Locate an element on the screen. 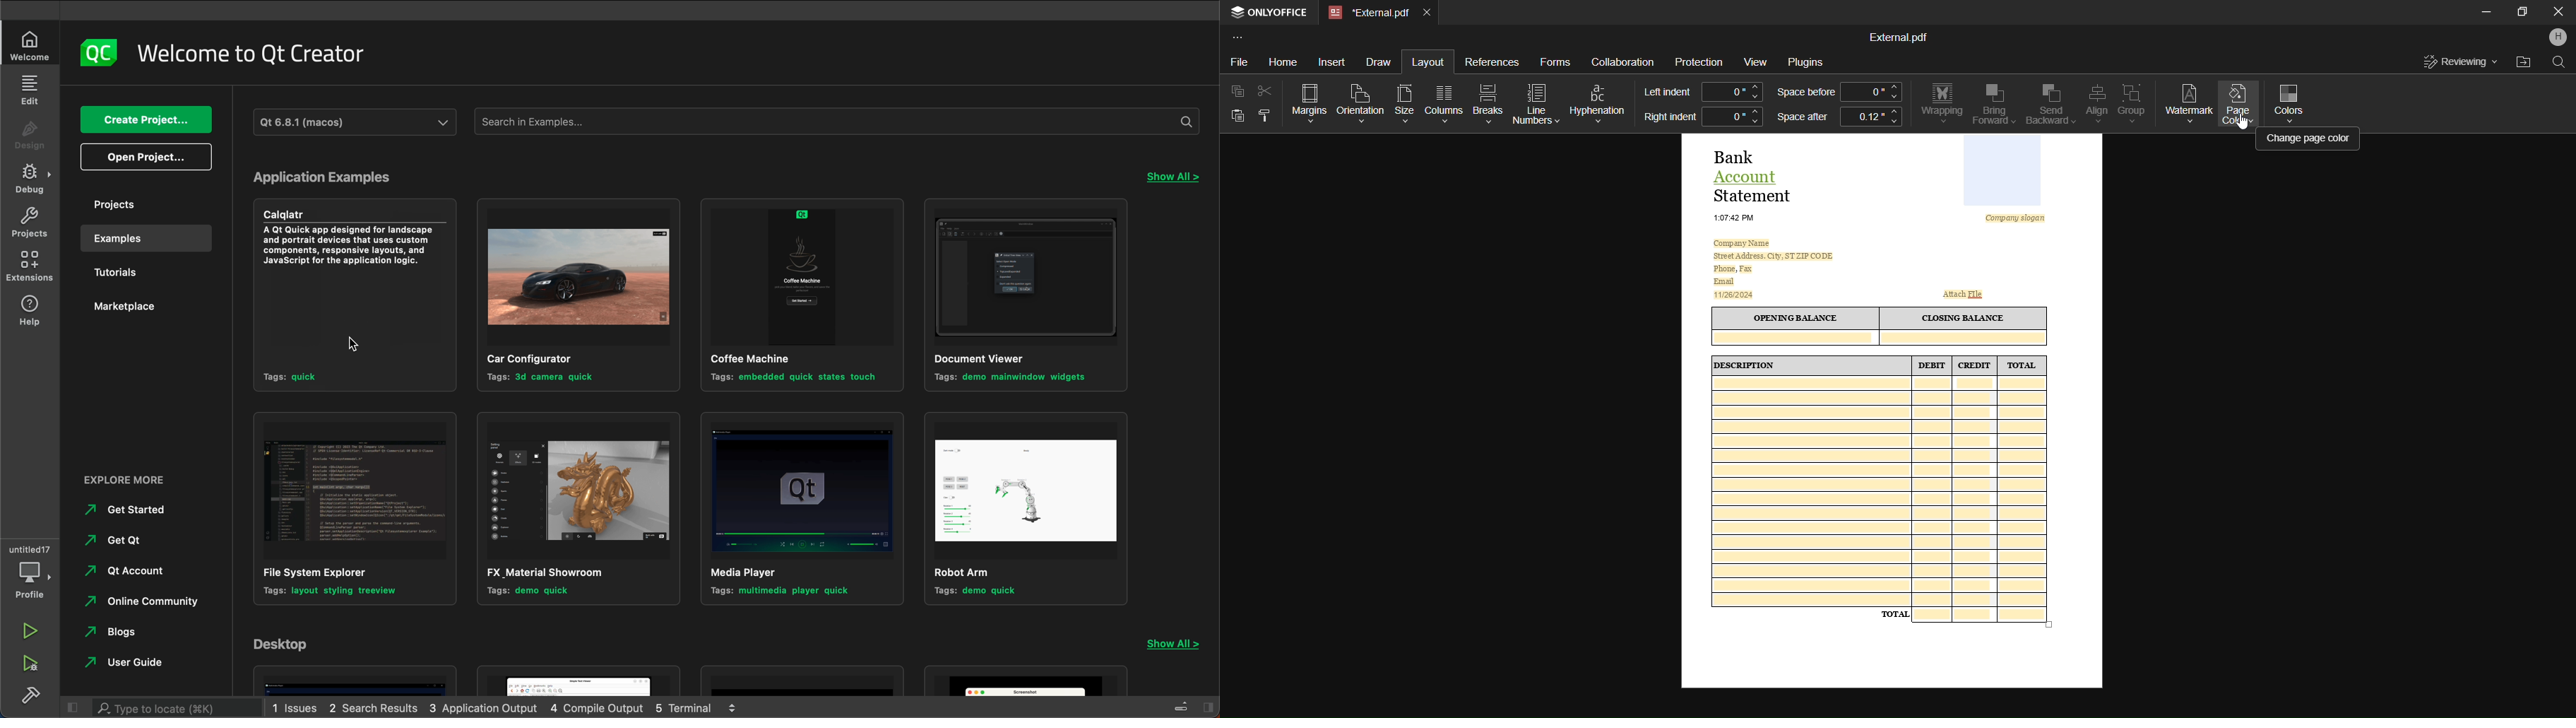 The width and height of the screenshot is (2576, 728). Page Color is located at coordinates (2238, 107).